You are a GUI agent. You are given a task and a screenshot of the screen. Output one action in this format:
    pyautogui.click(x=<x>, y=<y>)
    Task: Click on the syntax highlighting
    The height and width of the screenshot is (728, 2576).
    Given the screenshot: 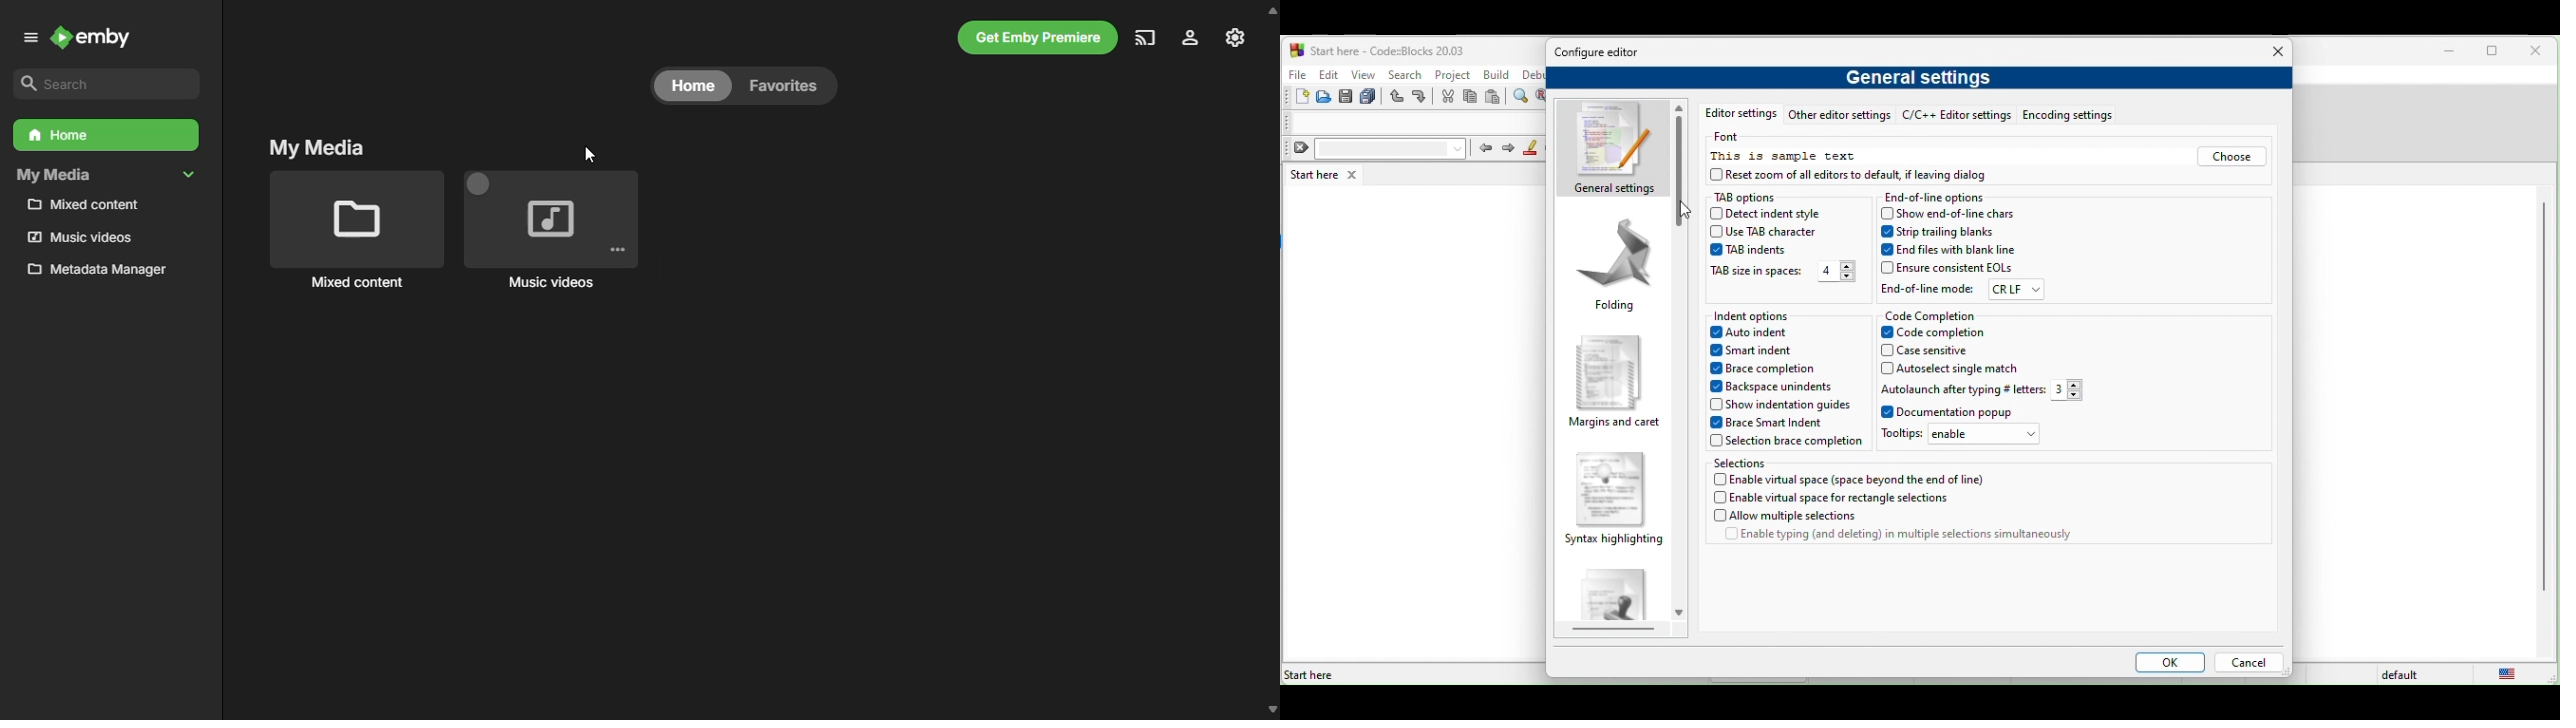 What is the action you would take?
    pyautogui.click(x=1616, y=502)
    